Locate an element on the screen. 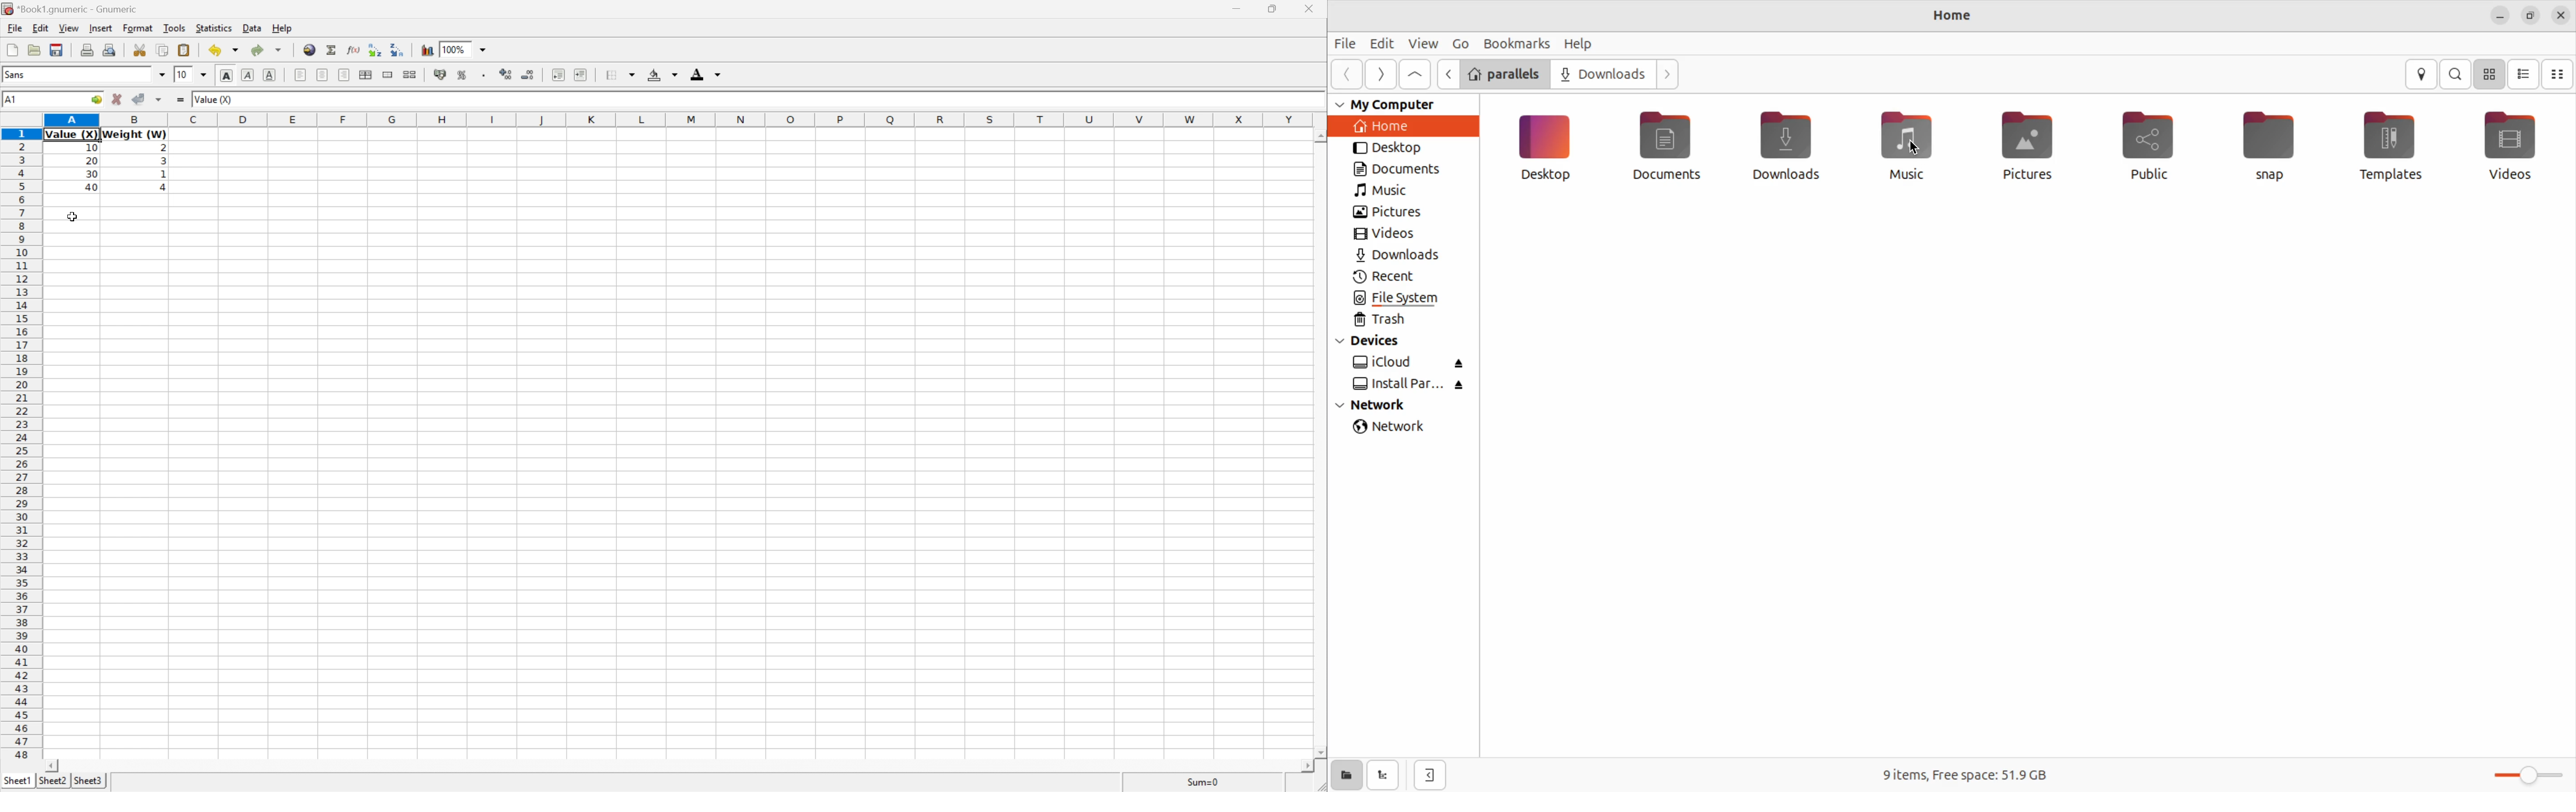  close is located at coordinates (2562, 17).